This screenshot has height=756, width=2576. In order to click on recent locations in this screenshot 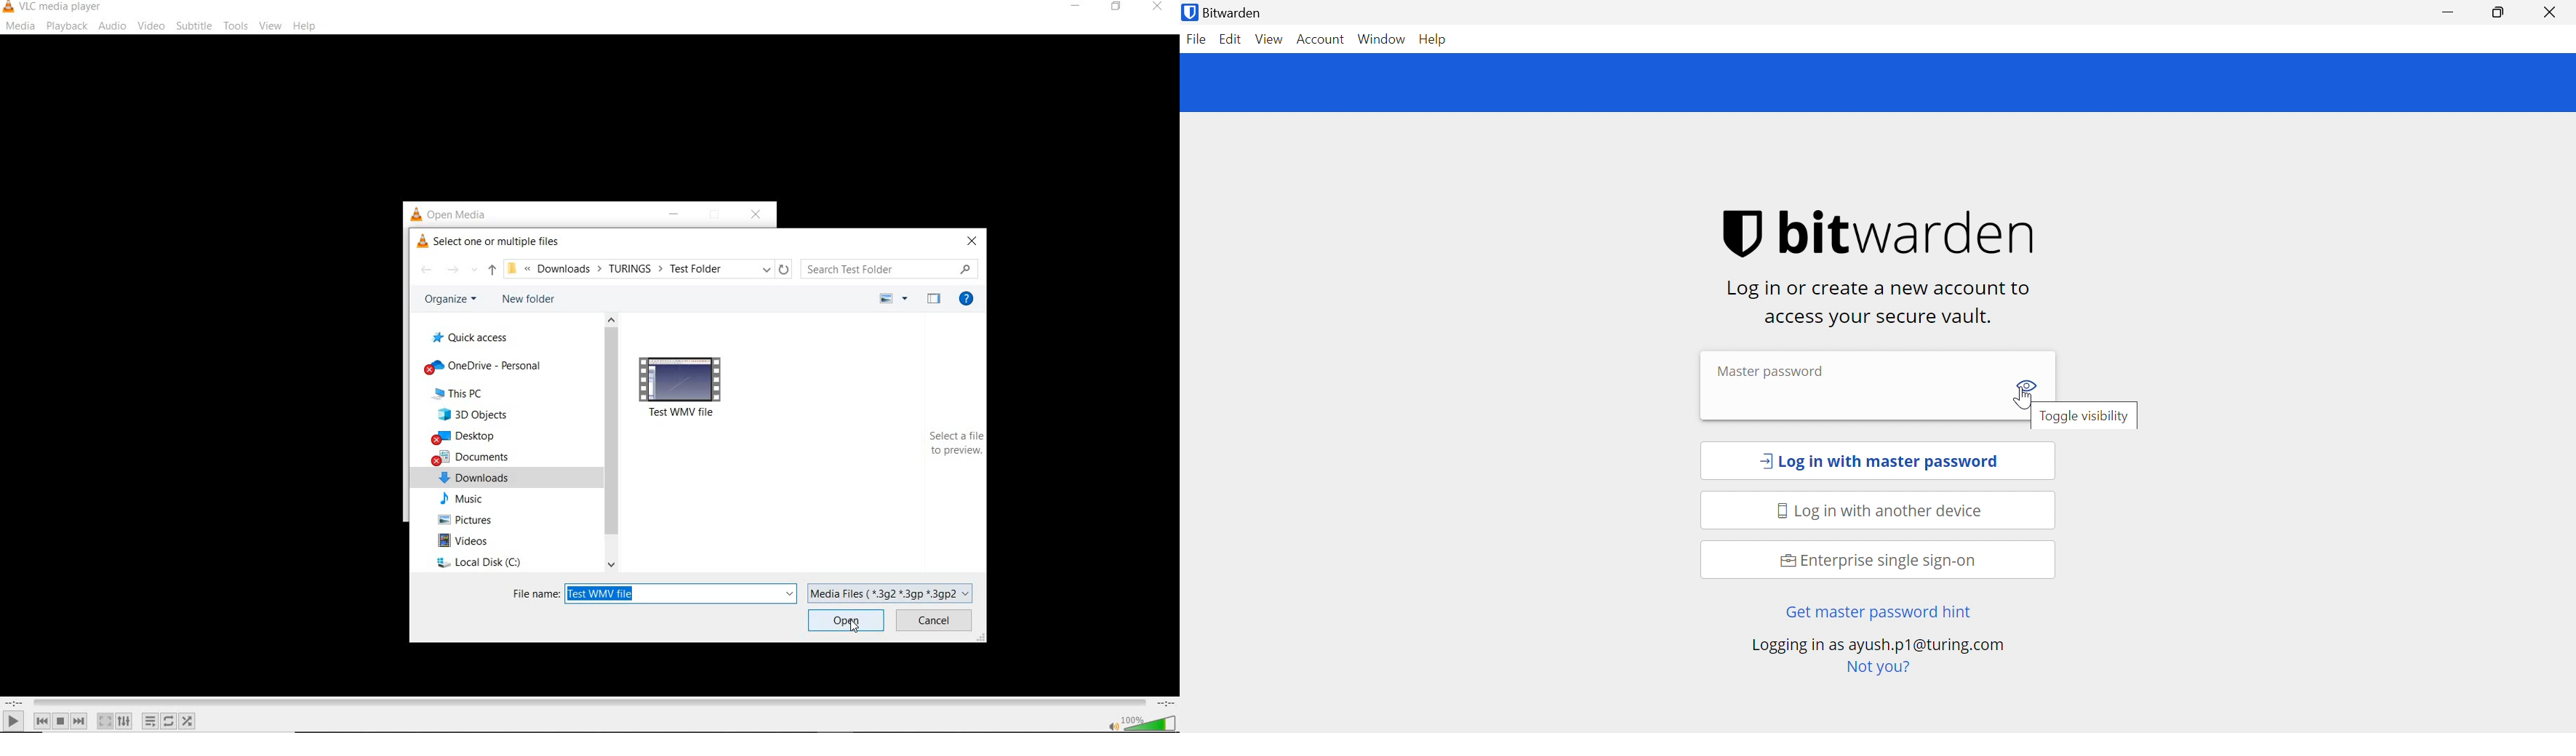, I will do `click(473, 270)`.